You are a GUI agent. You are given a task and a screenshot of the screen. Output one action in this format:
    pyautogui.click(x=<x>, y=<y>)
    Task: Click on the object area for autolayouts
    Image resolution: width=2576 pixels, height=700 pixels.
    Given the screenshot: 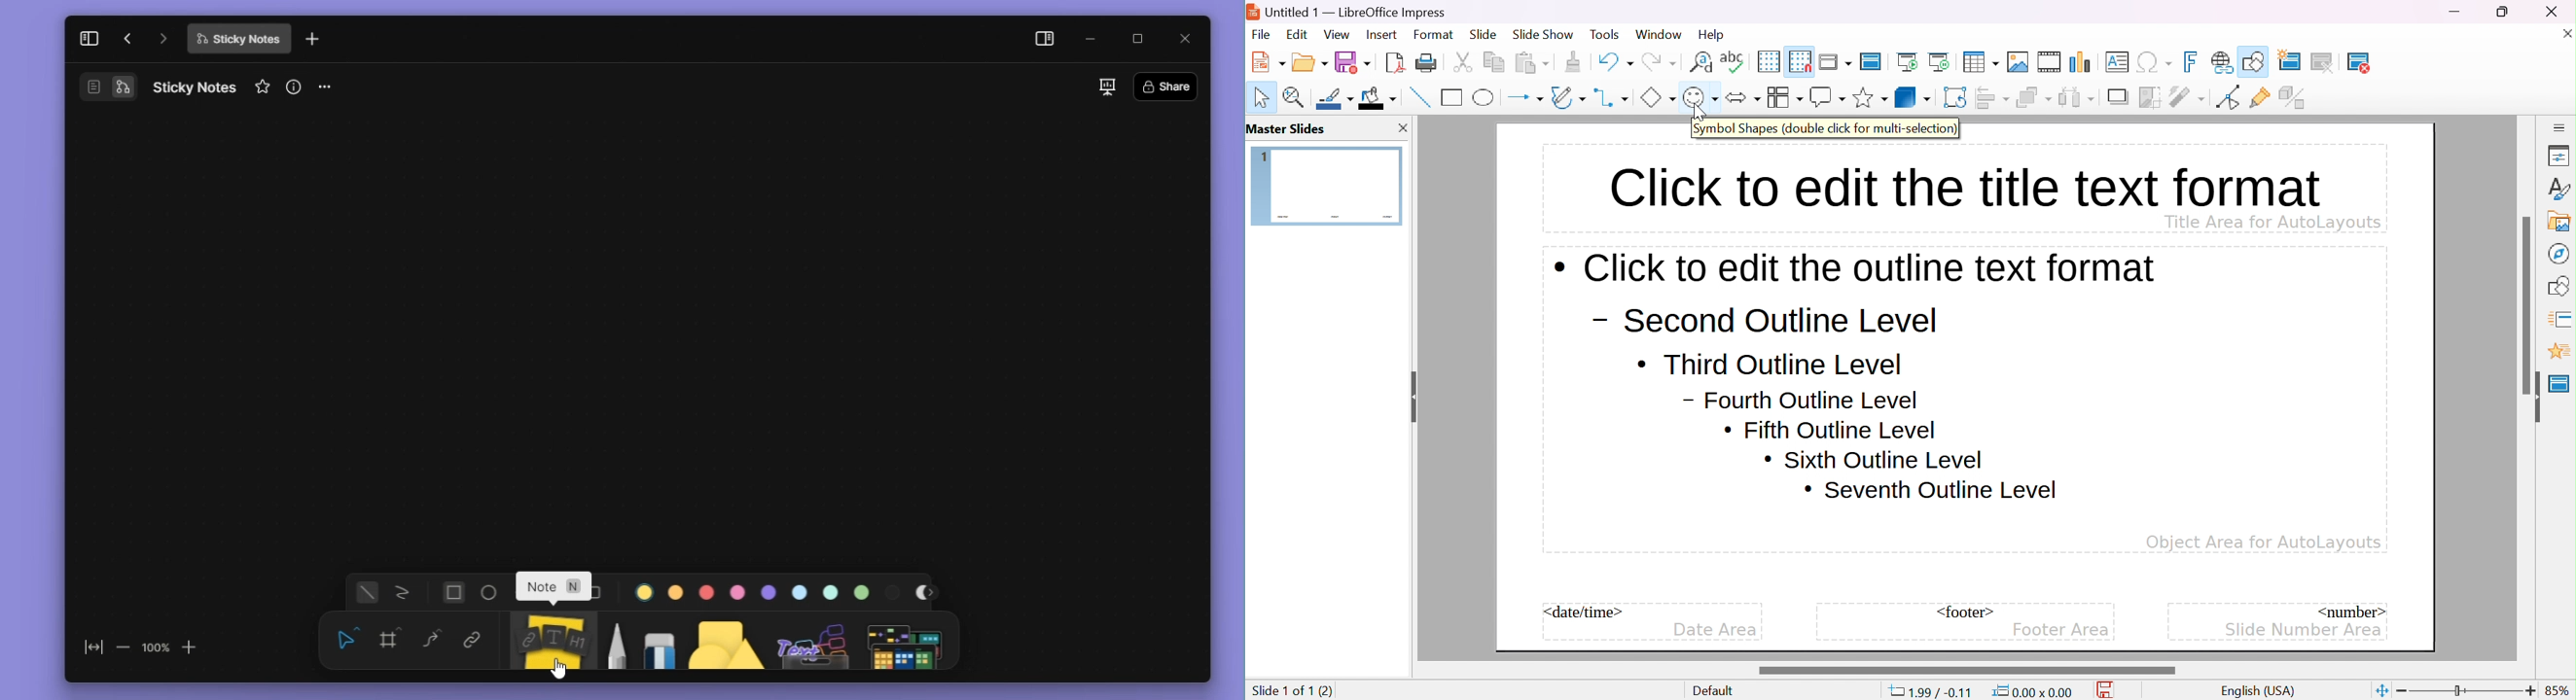 What is the action you would take?
    pyautogui.click(x=2264, y=542)
    